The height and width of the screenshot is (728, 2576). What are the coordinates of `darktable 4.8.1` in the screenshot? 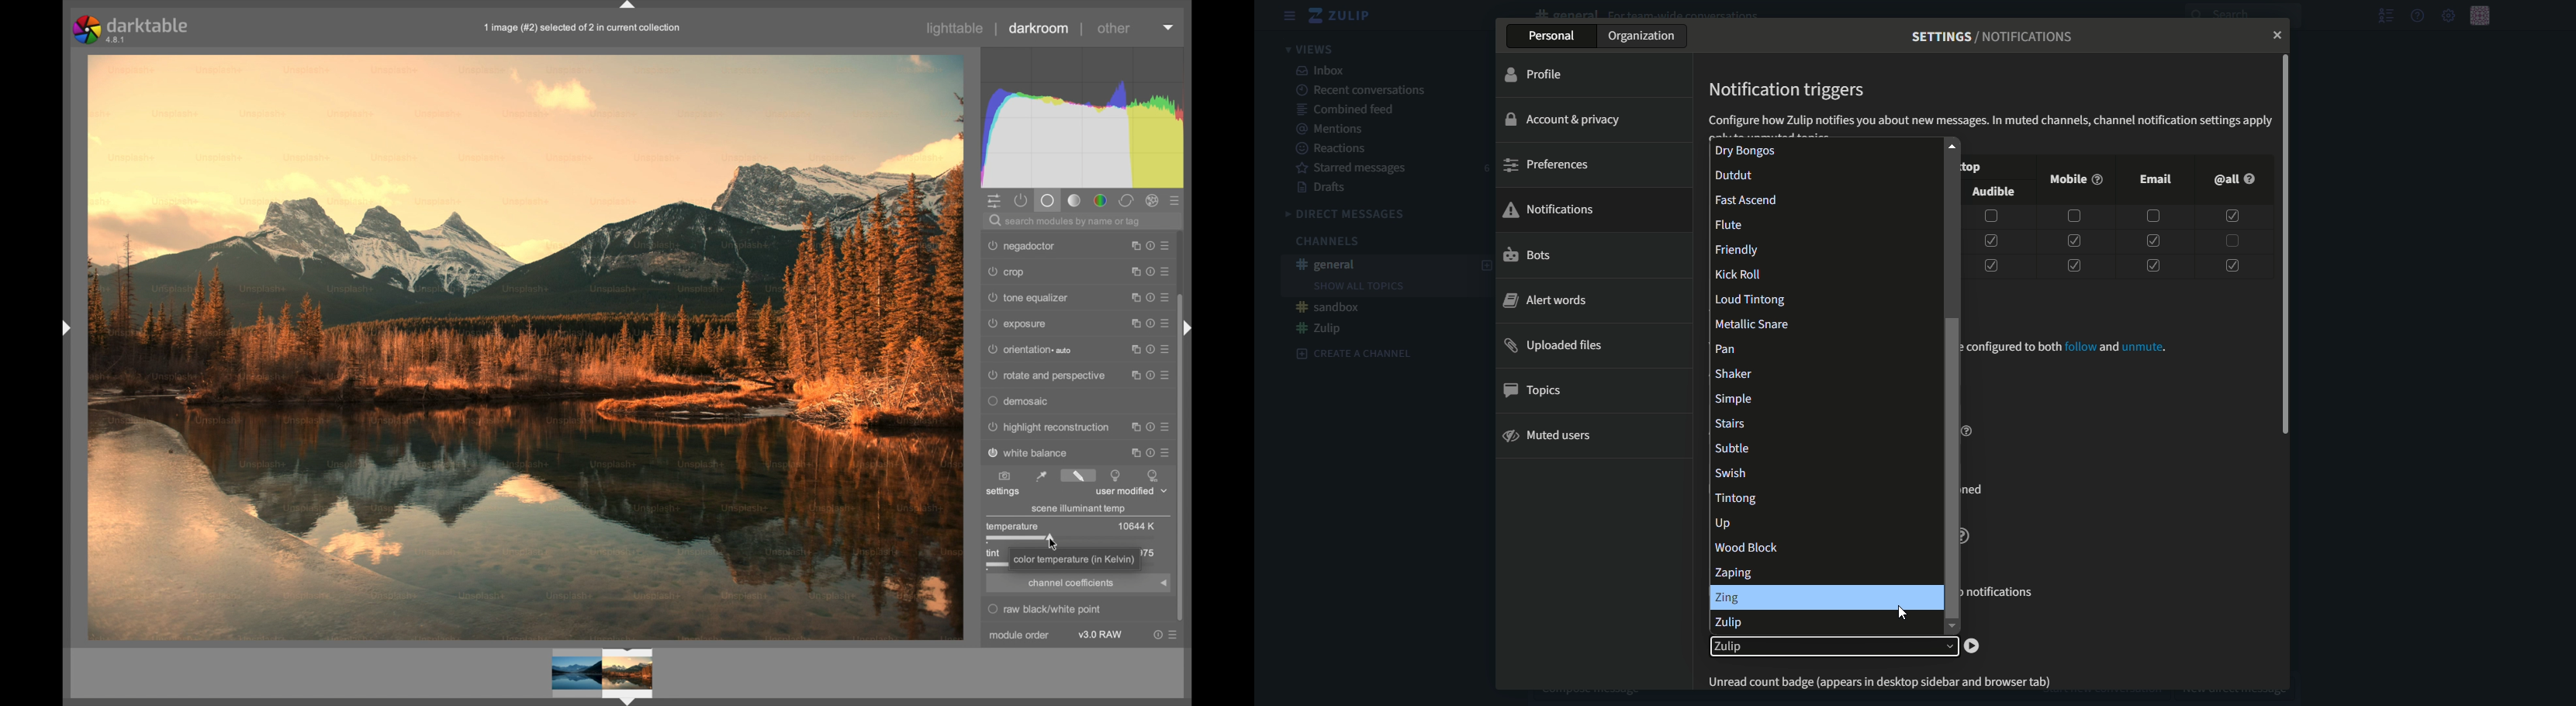 It's located at (133, 29).